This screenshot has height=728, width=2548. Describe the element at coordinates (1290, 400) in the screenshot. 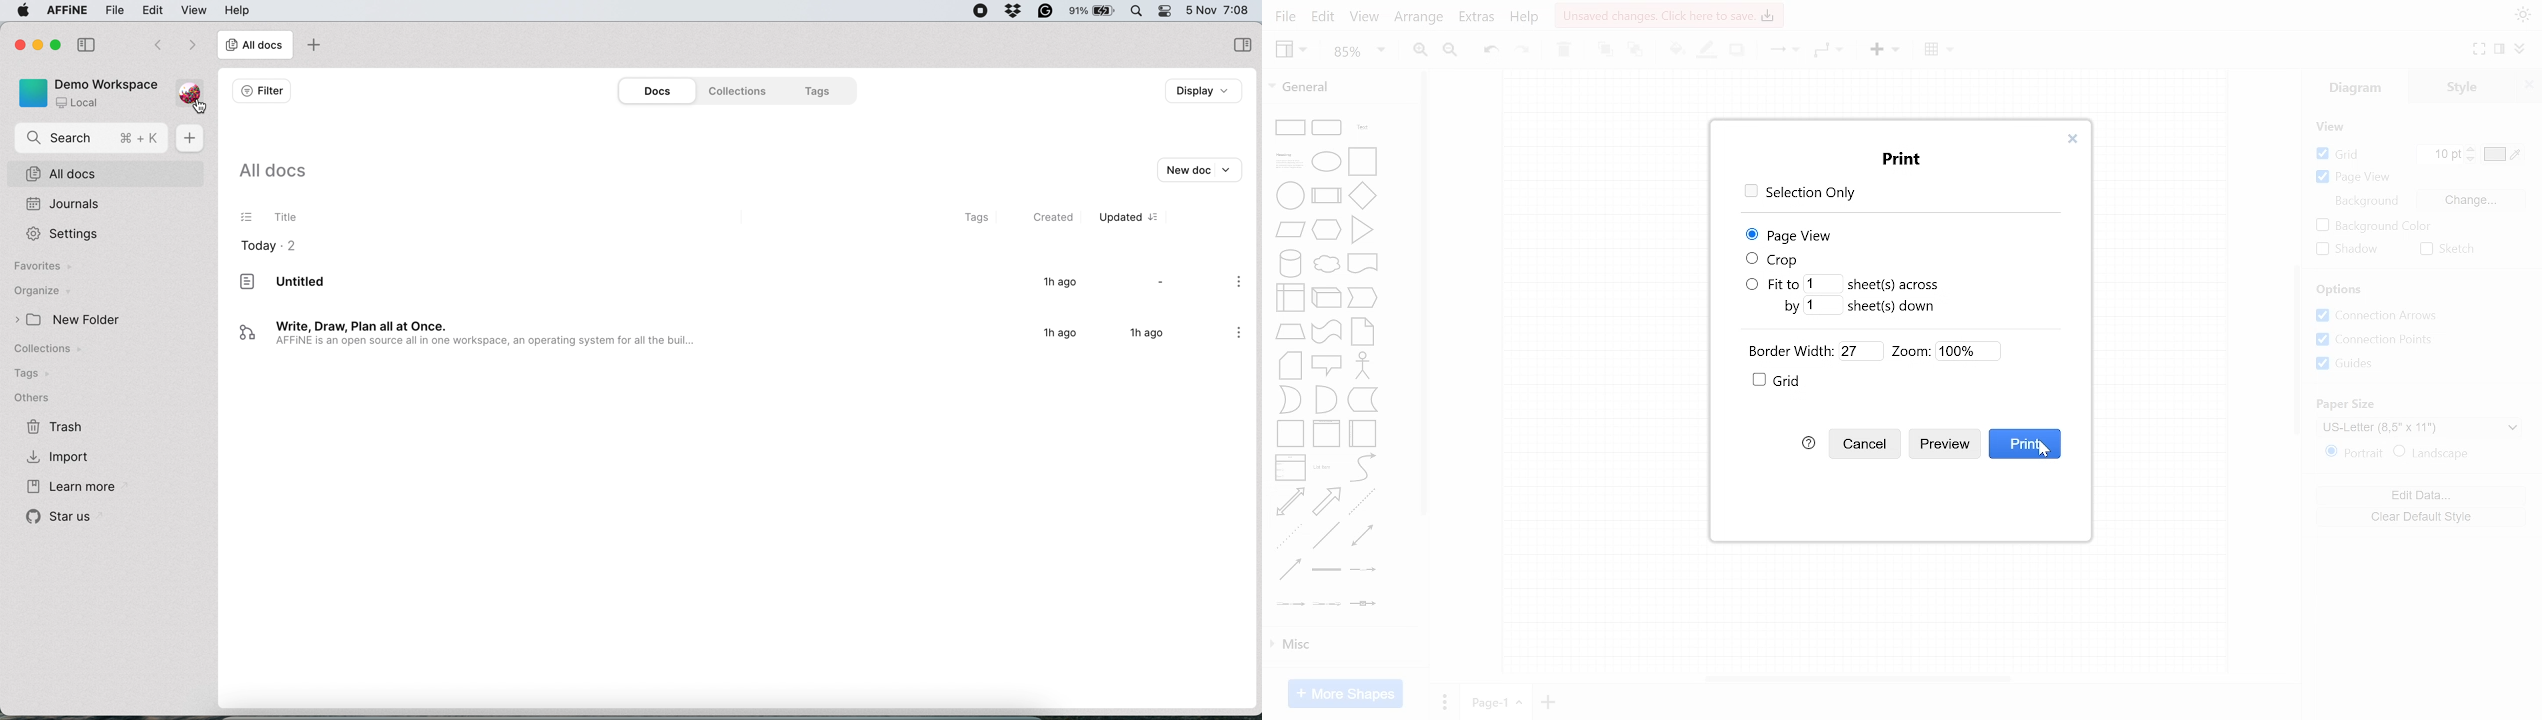

I see `Or` at that location.